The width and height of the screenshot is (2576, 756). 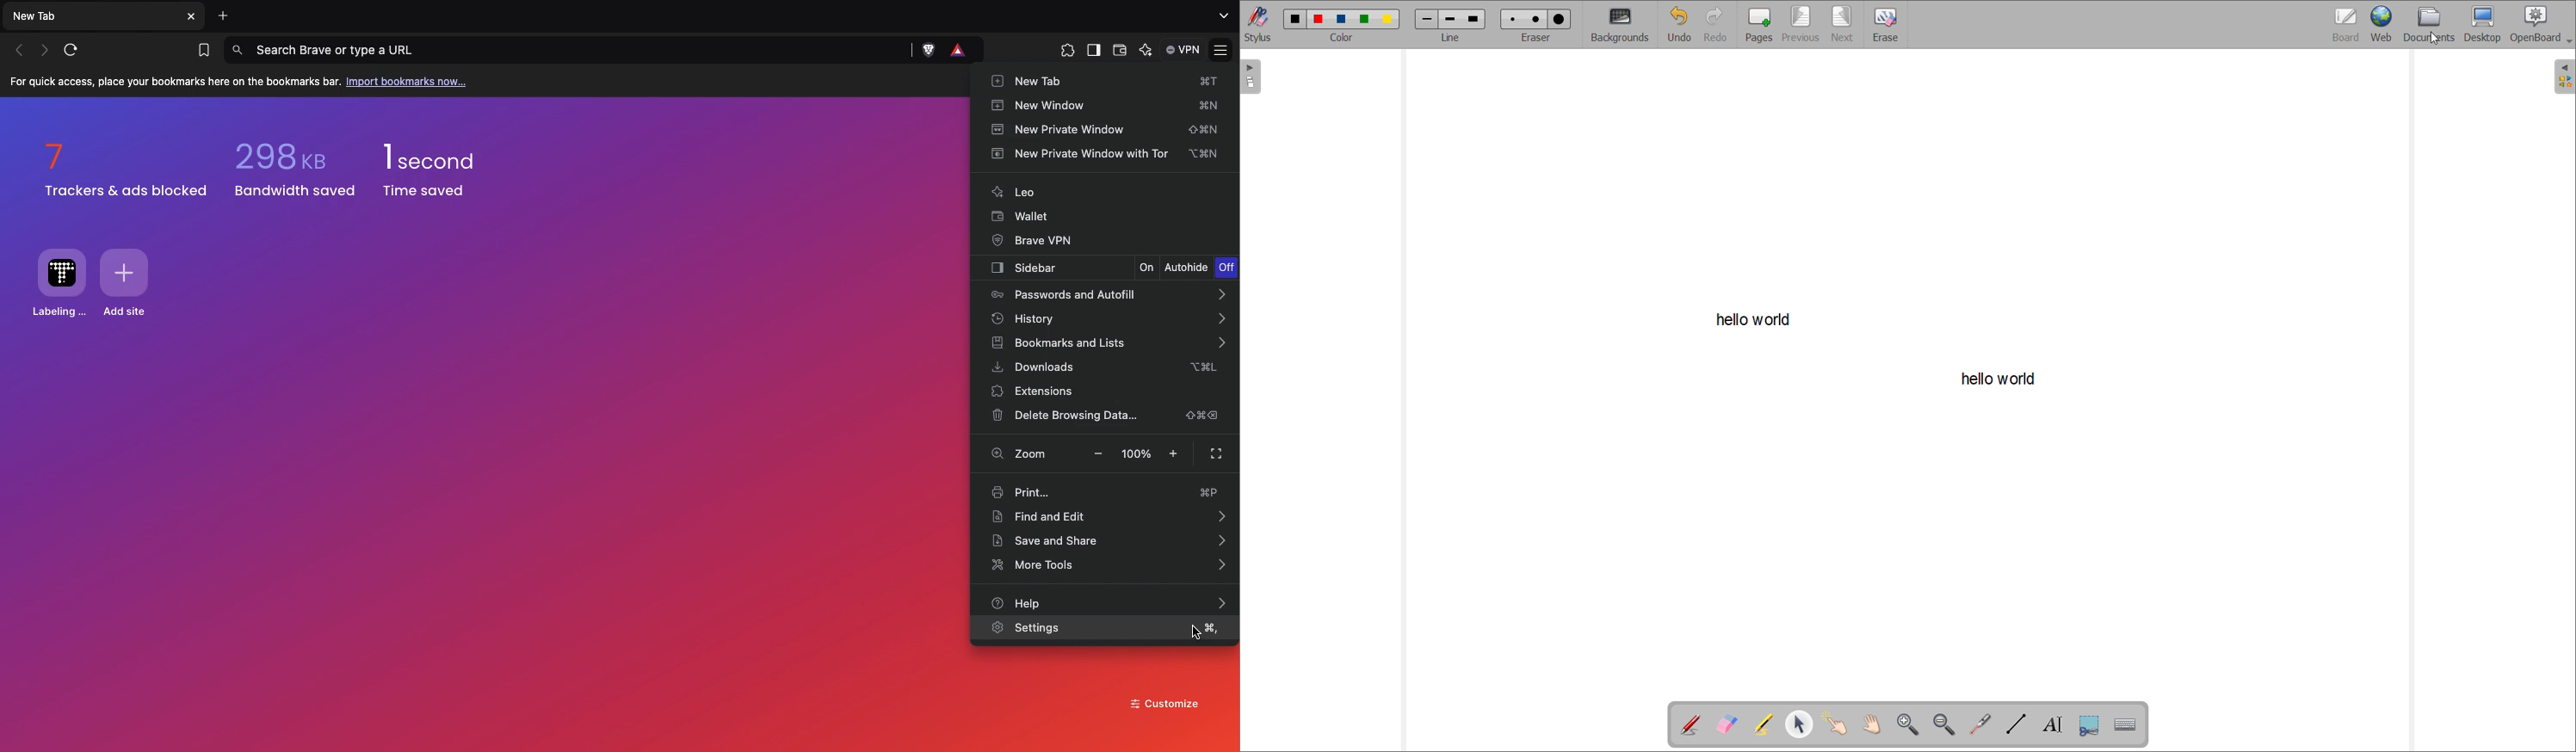 What do you see at coordinates (2542, 24) in the screenshot?
I see `openboard settings` at bounding box center [2542, 24].